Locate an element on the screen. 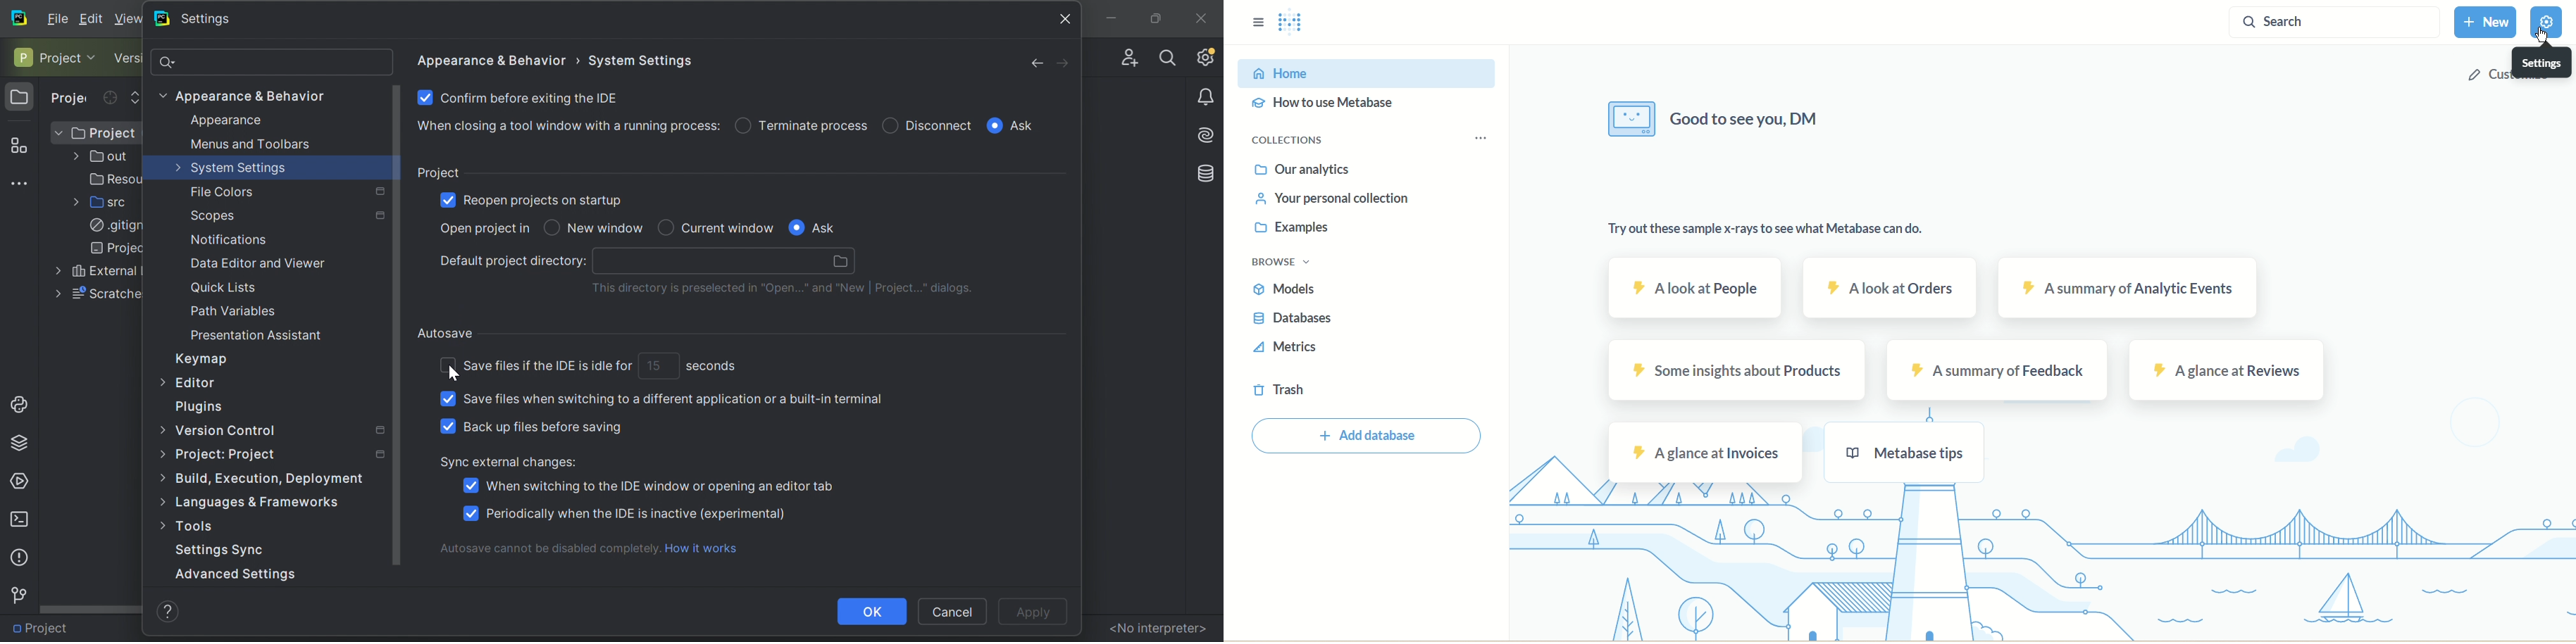 This screenshot has height=644, width=2576. Ask is located at coordinates (1025, 126).